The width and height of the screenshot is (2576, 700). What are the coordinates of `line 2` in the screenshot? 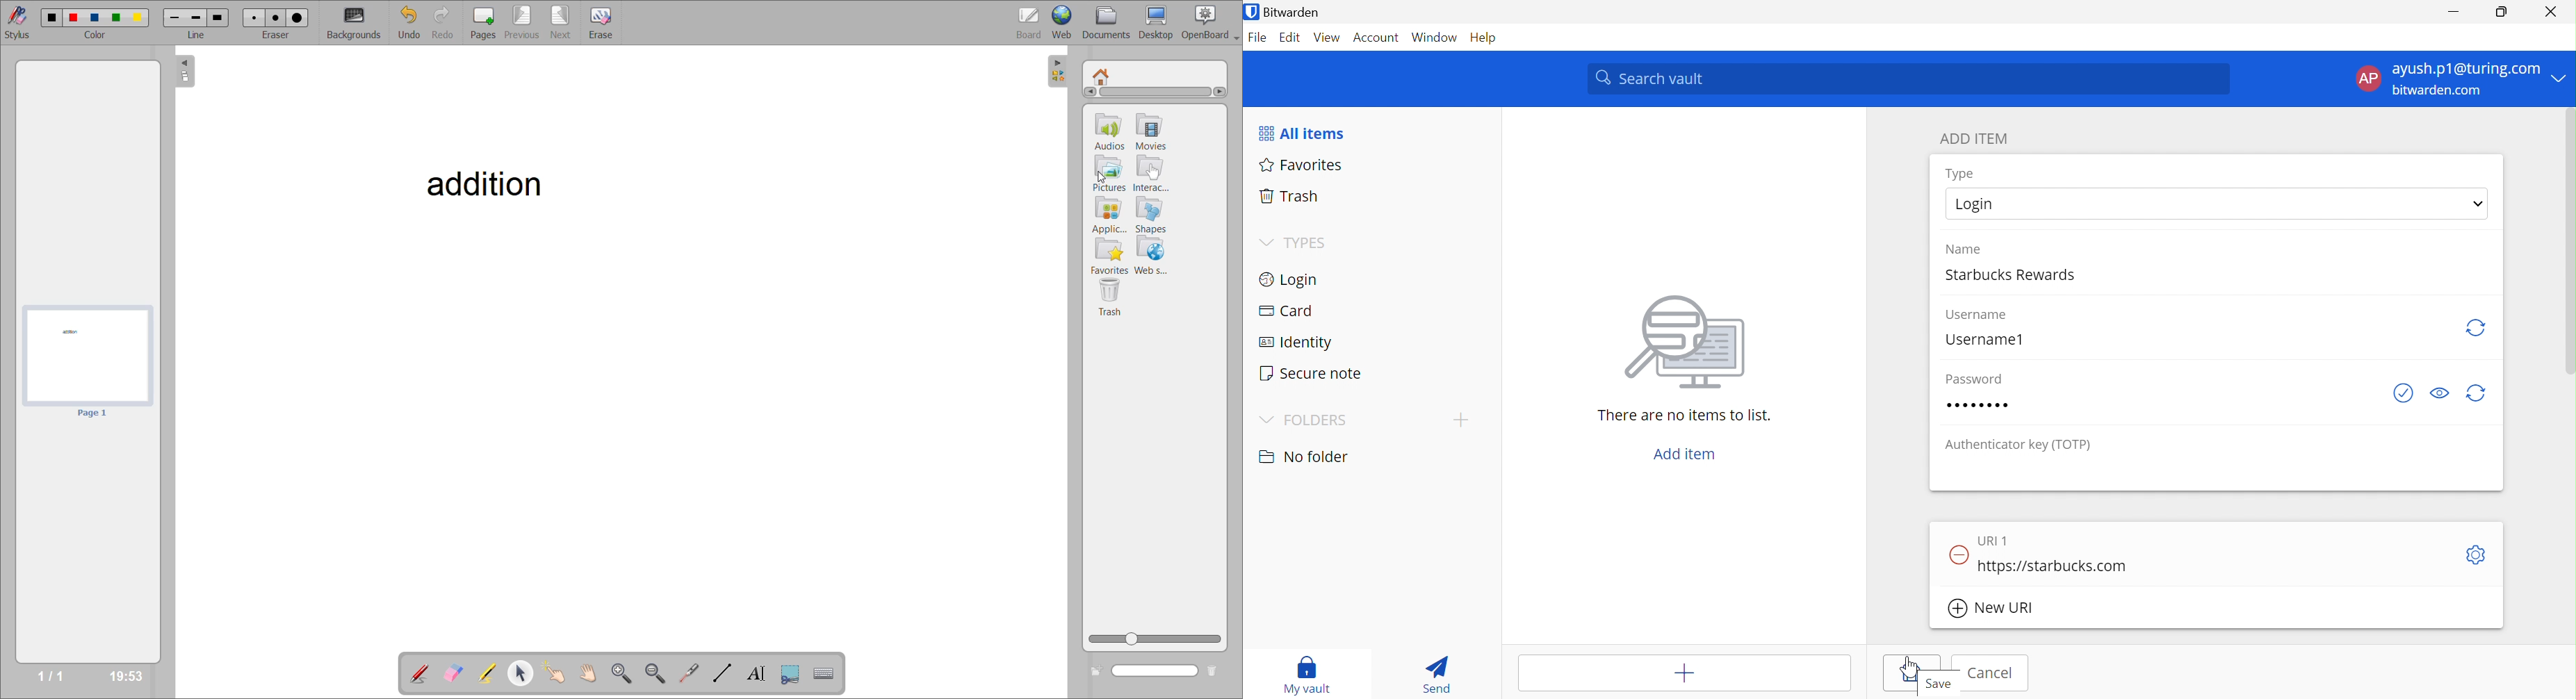 It's located at (196, 19).